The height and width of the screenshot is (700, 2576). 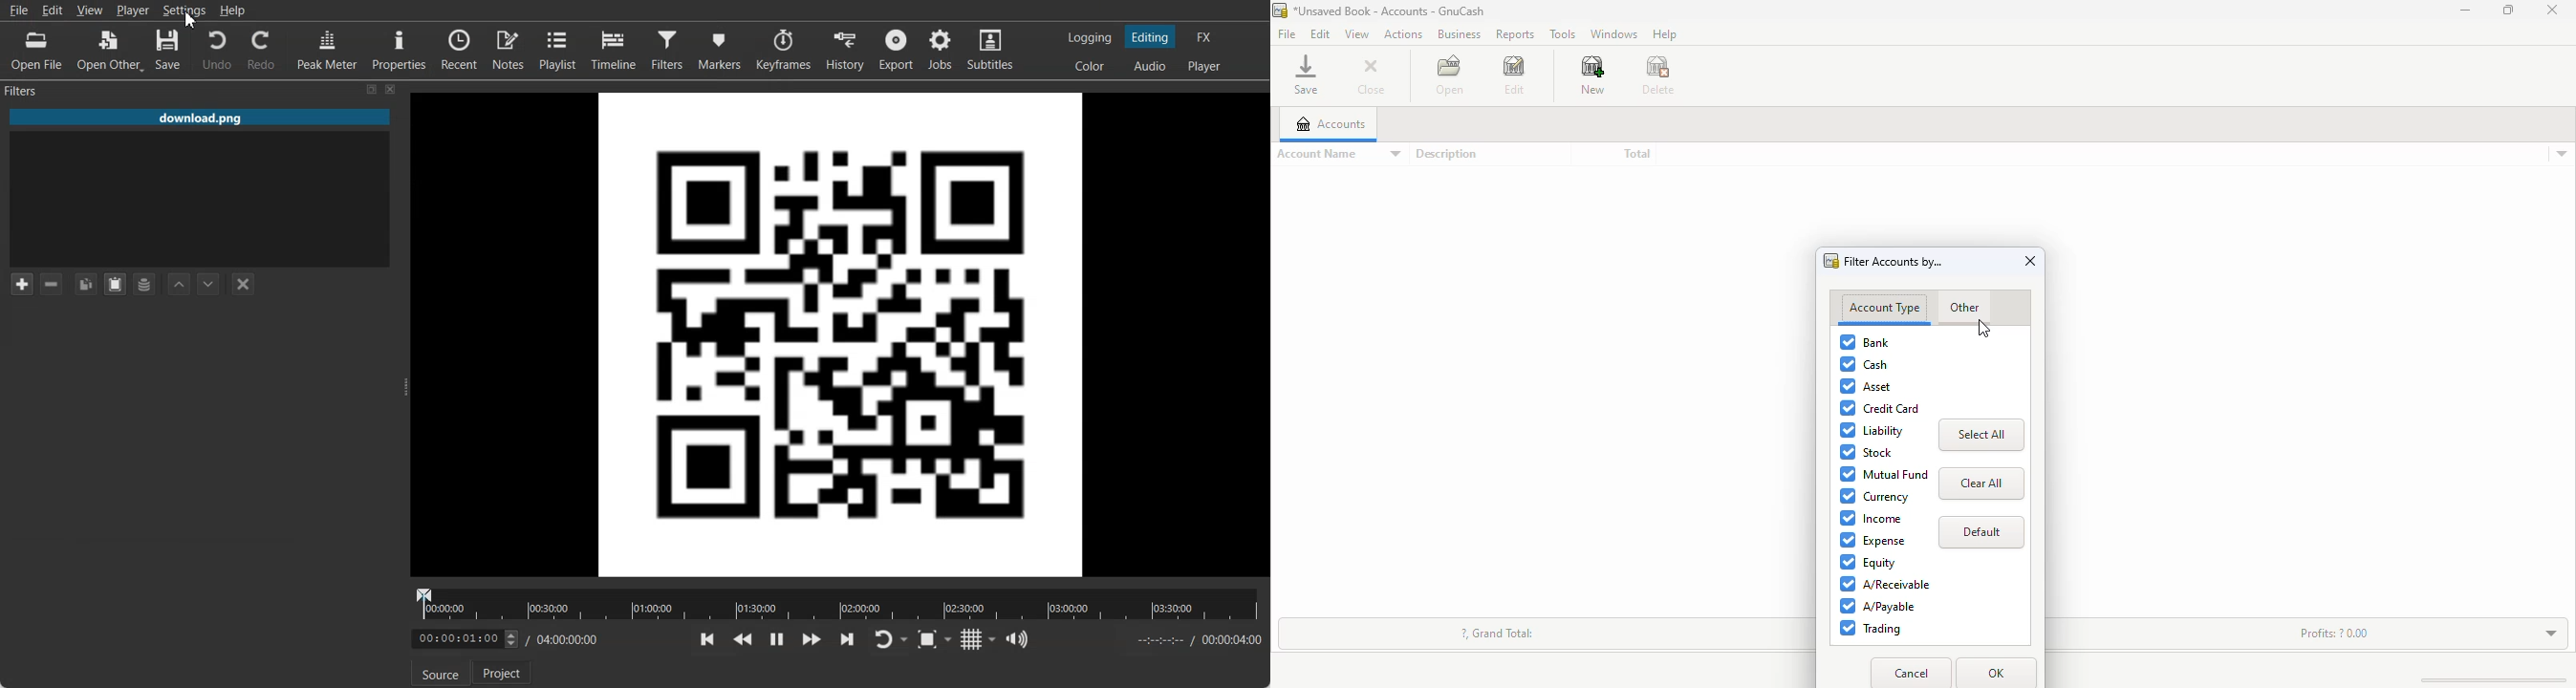 What do you see at coordinates (179, 284) in the screenshot?
I see `Move filter Up` at bounding box center [179, 284].